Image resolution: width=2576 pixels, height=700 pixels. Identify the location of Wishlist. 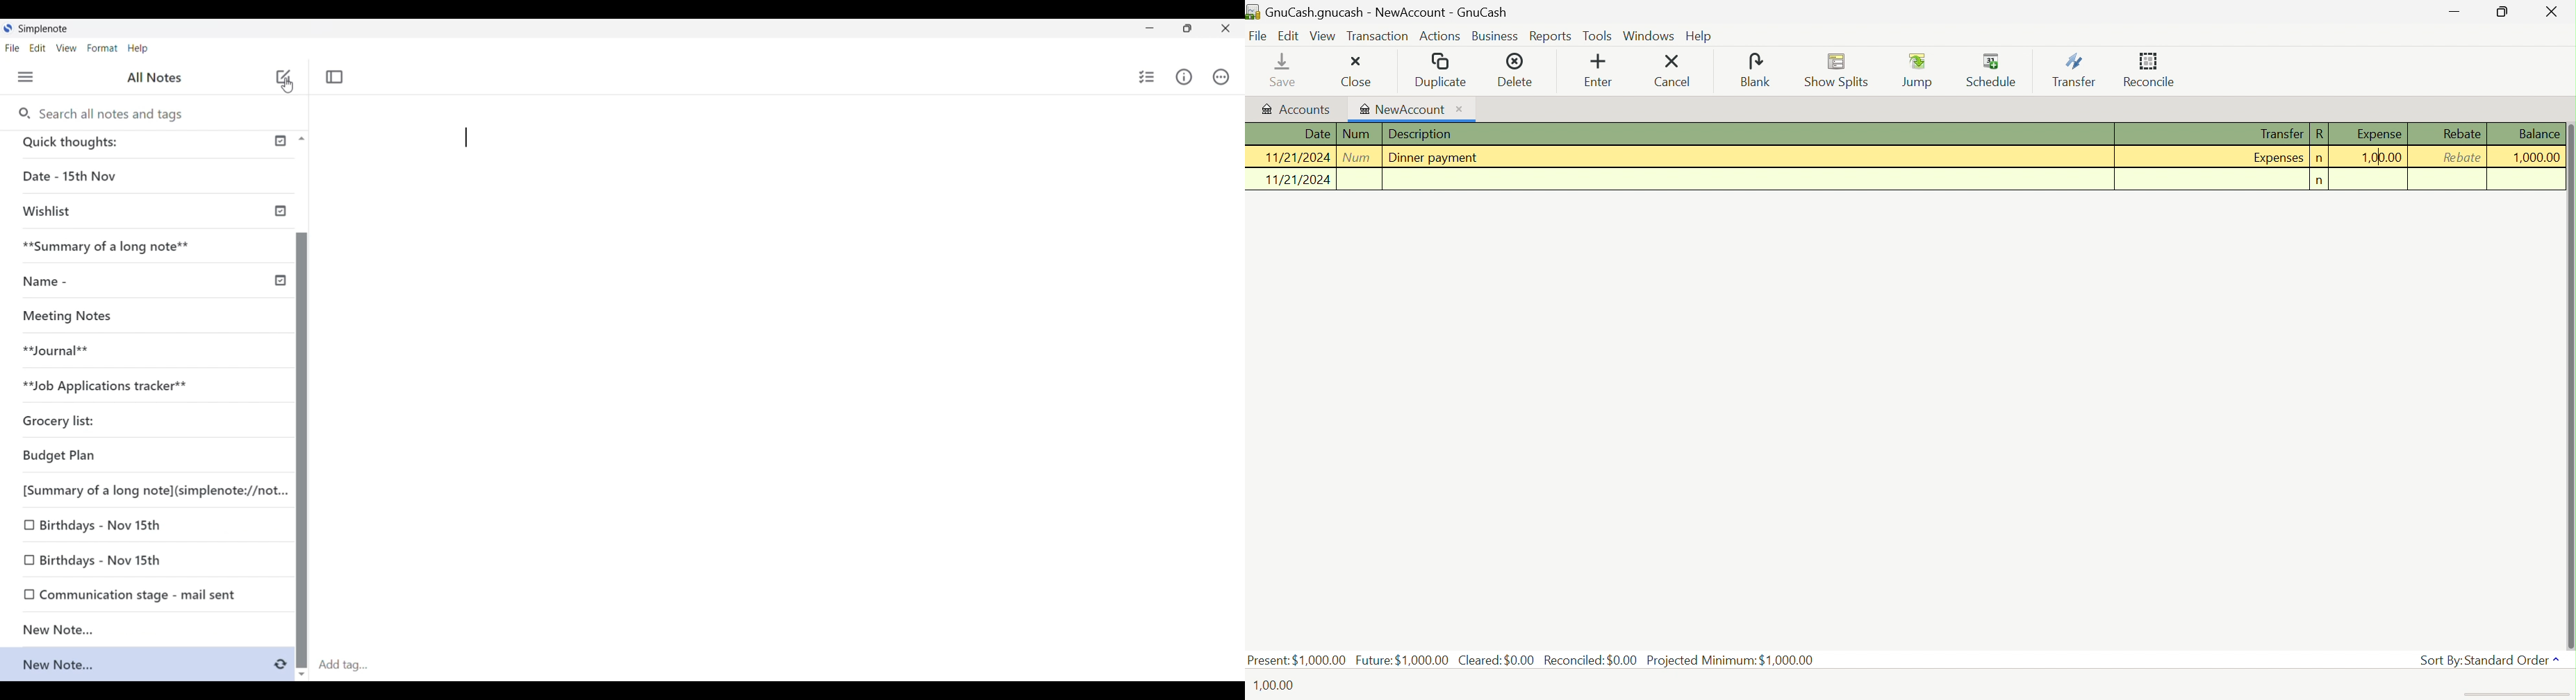
(110, 213).